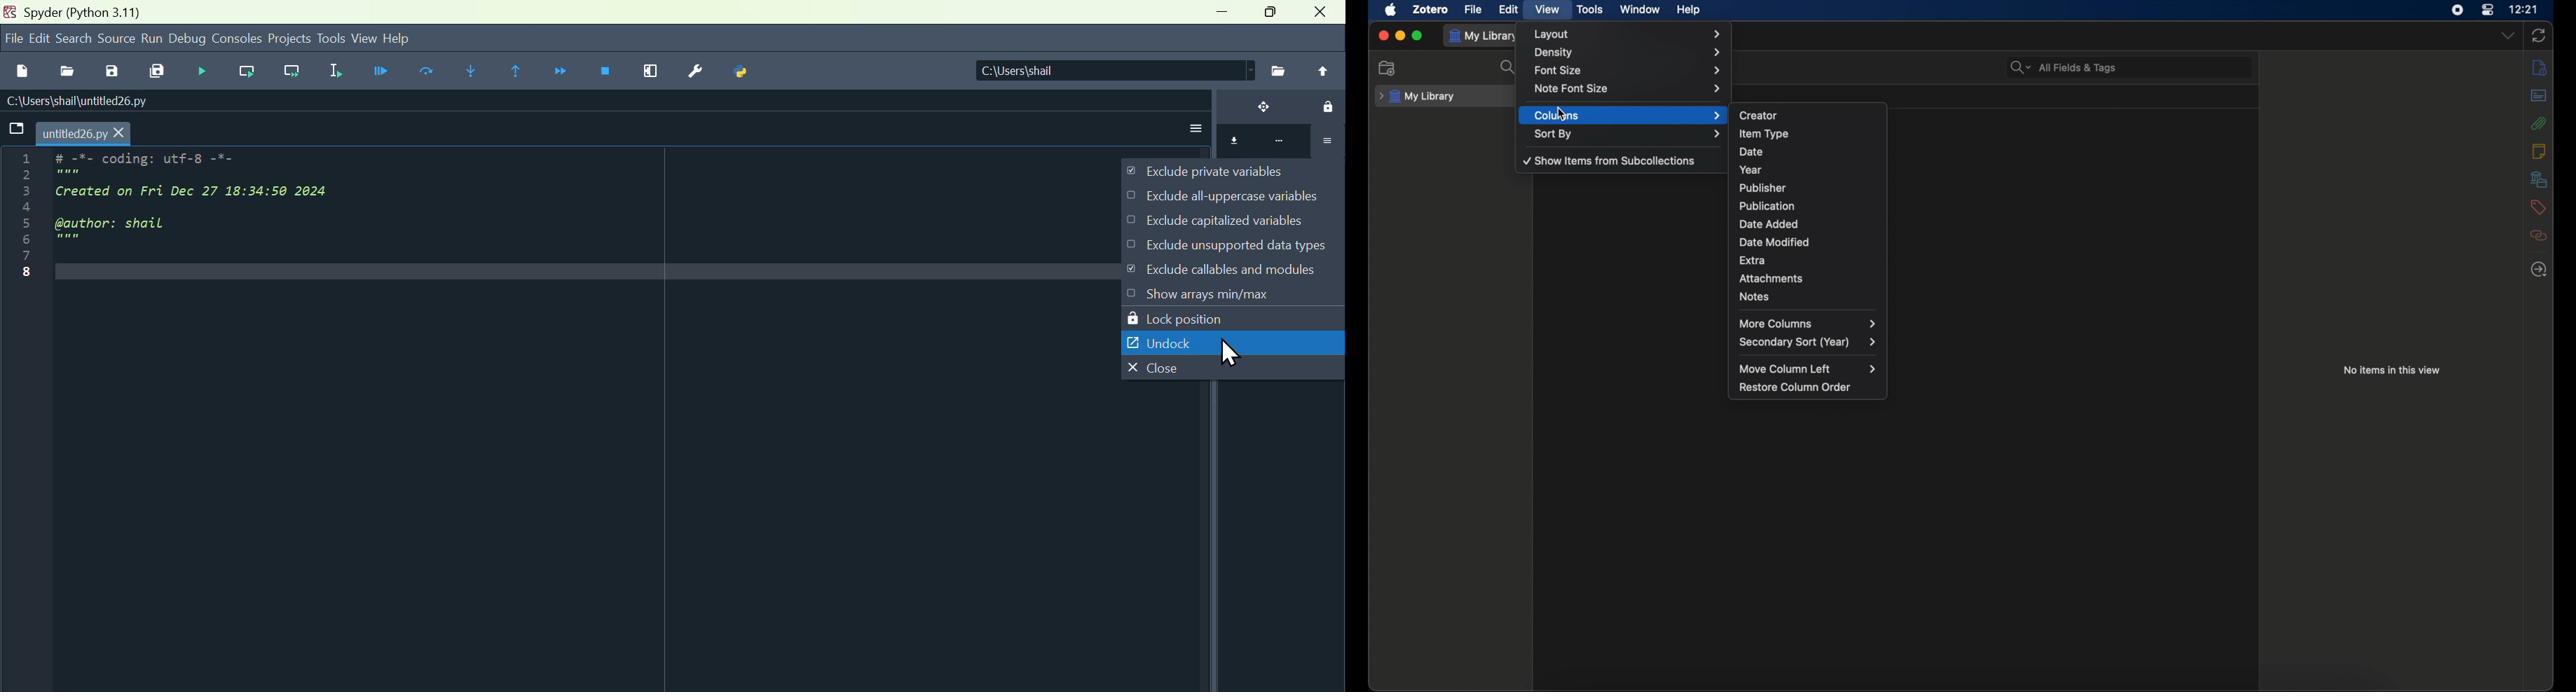 The height and width of the screenshot is (700, 2576). What do you see at coordinates (1808, 342) in the screenshot?
I see `secondary sort` at bounding box center [1808, 342].